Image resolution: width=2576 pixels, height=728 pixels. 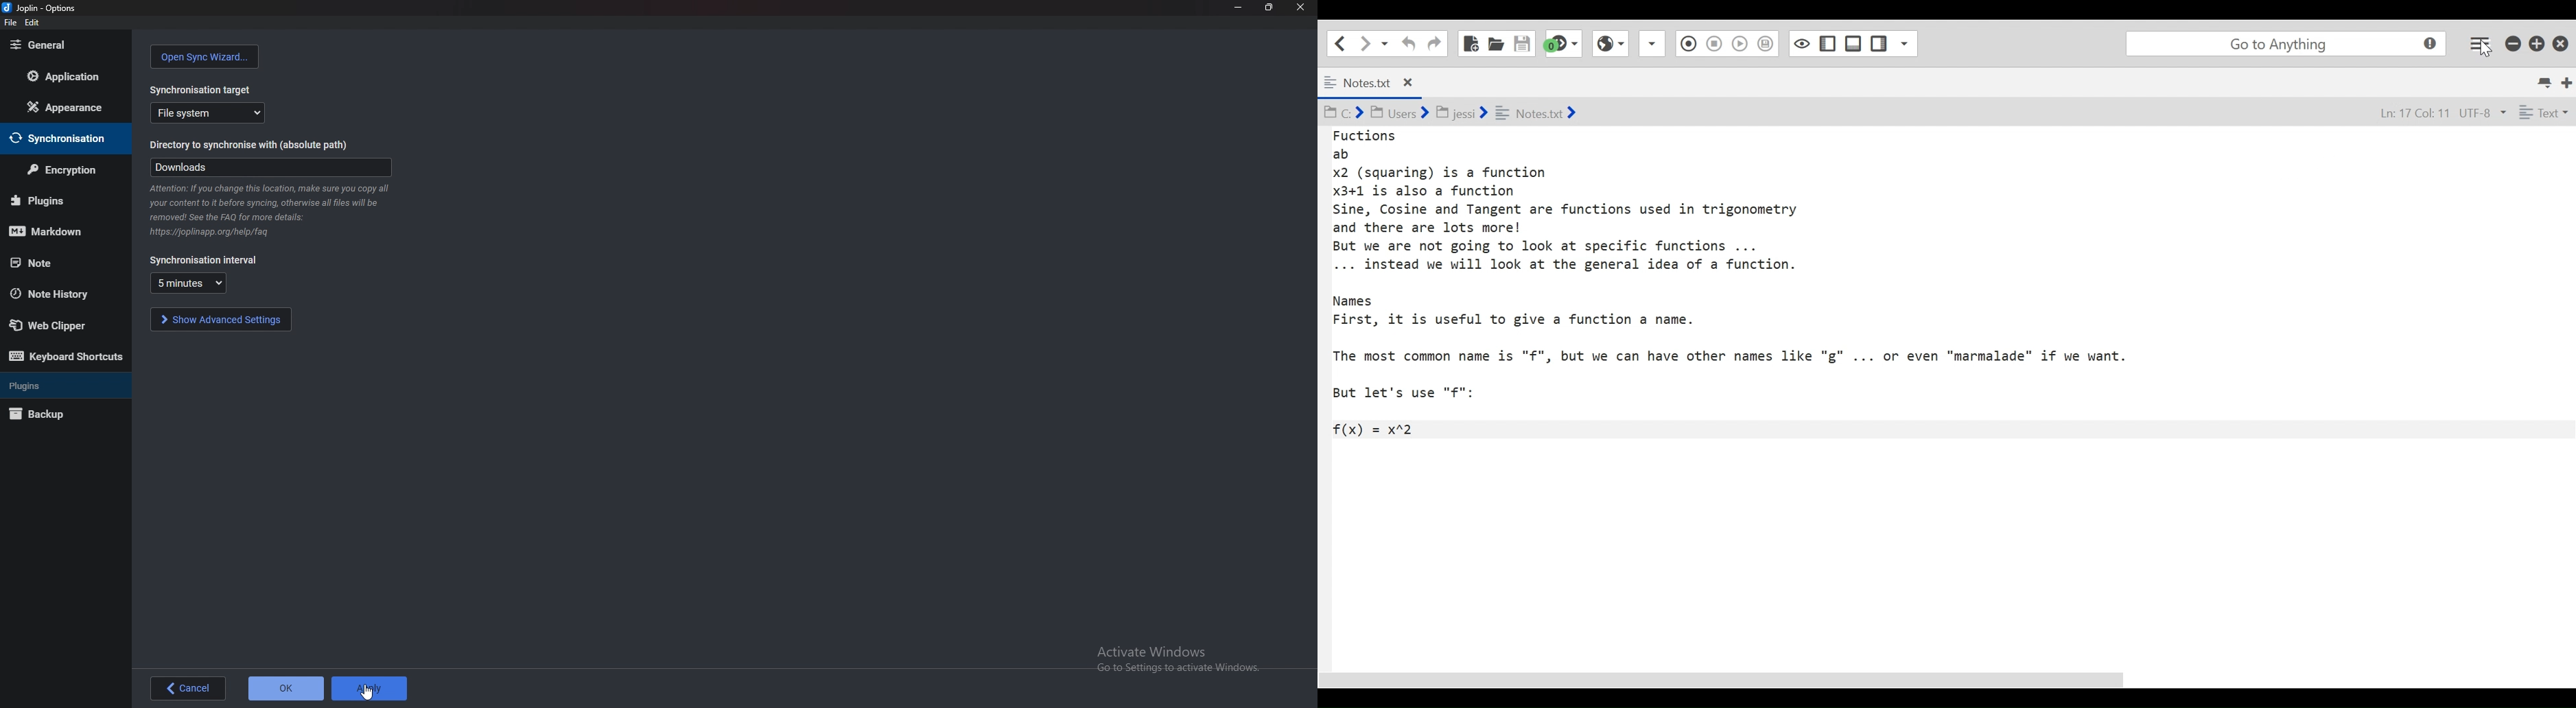 I want to click on Ln: 17 Col: 11 UTF-8, so click(x=2432, y=114).